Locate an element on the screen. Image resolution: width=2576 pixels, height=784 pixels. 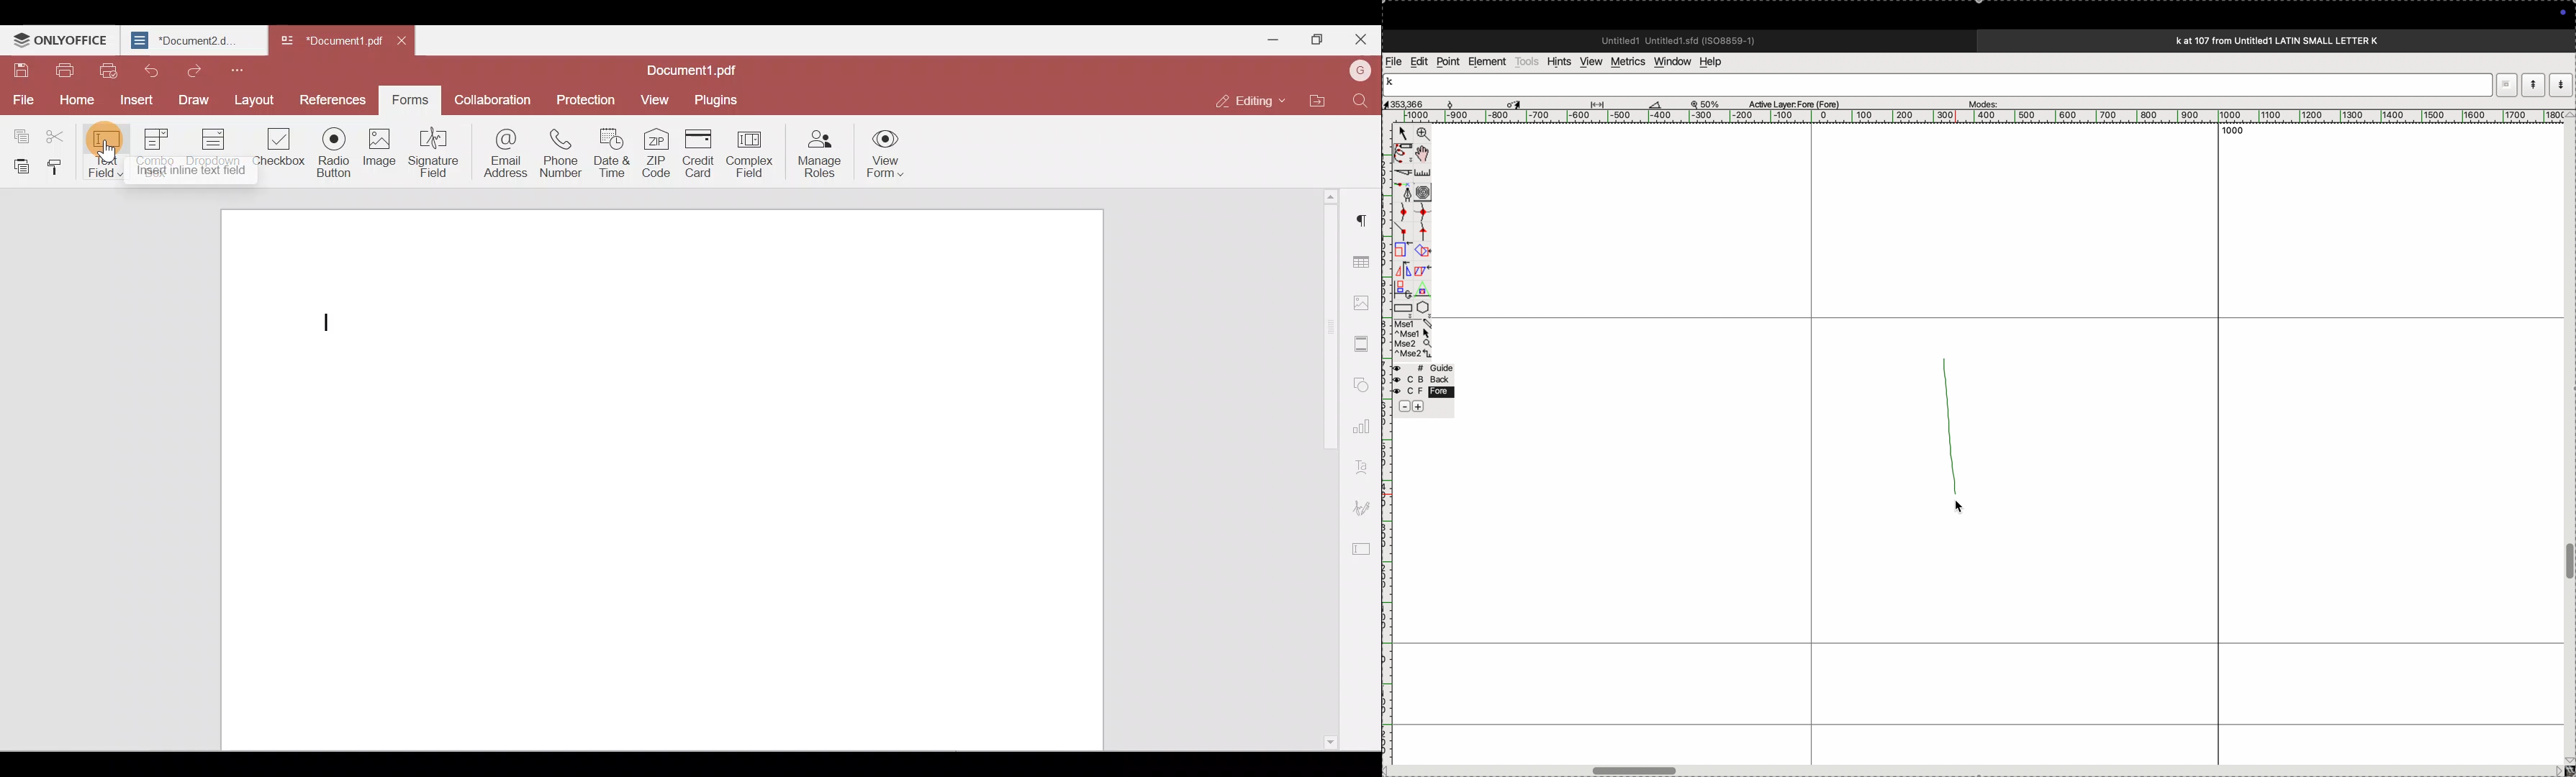
Protection is located at coordinates (590, 99).